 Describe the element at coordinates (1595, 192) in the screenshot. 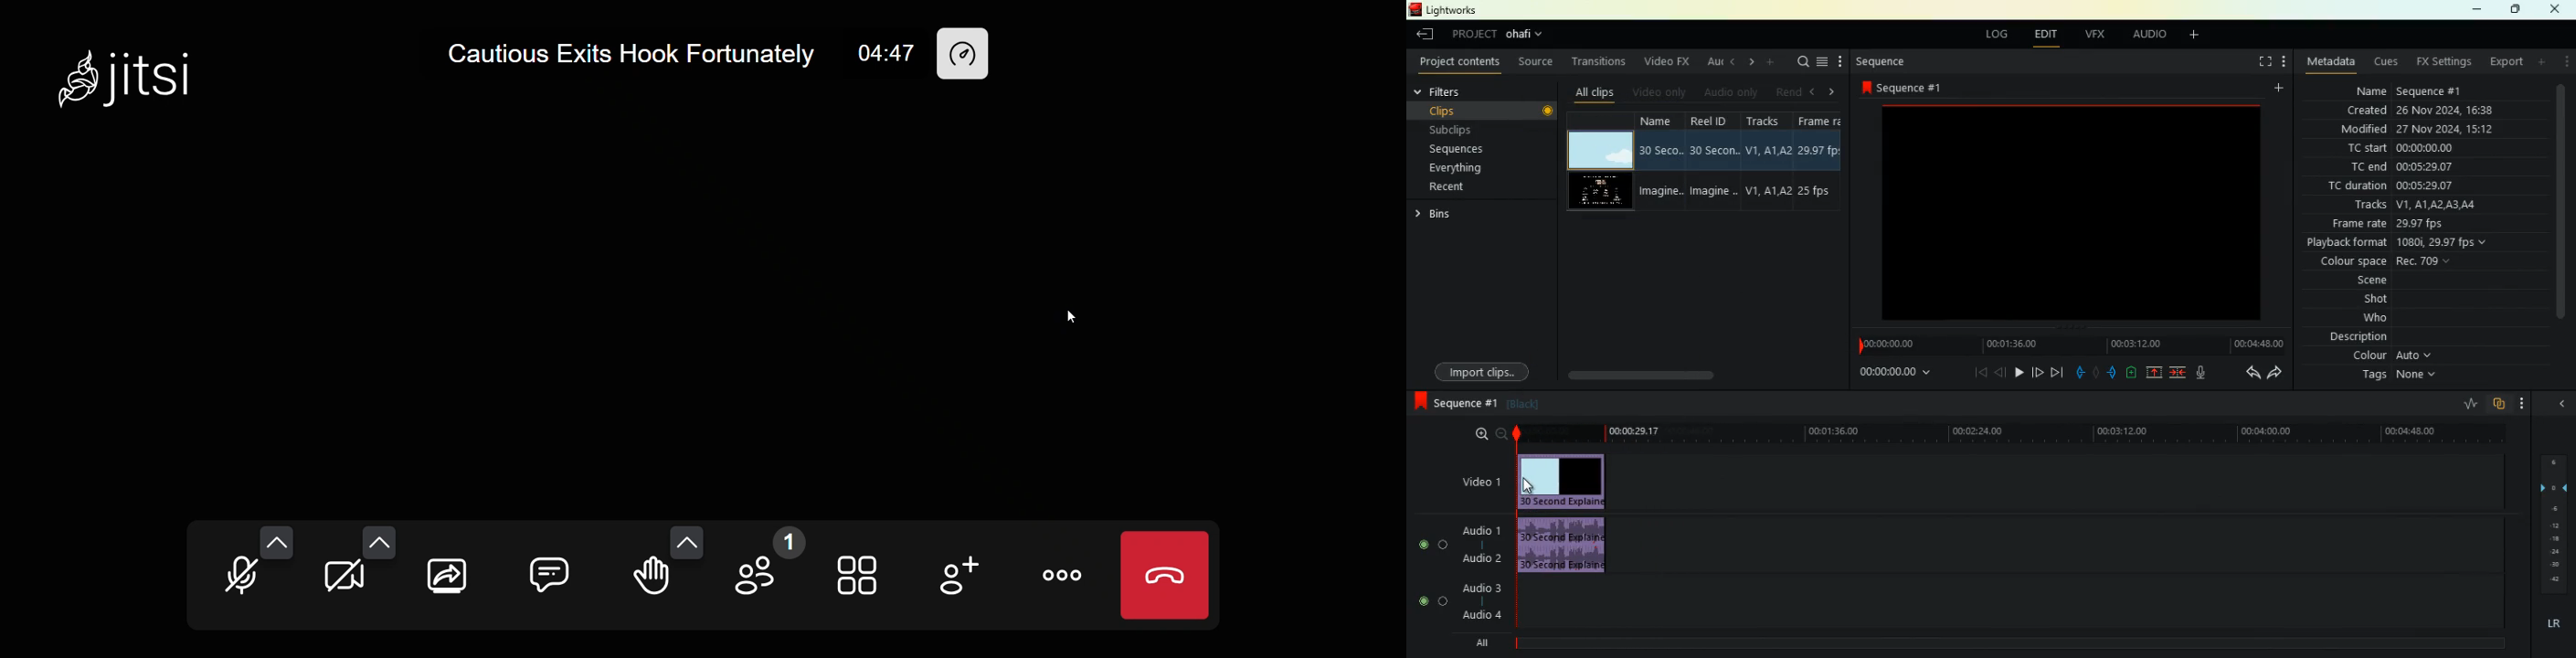

I see `video` at that location.